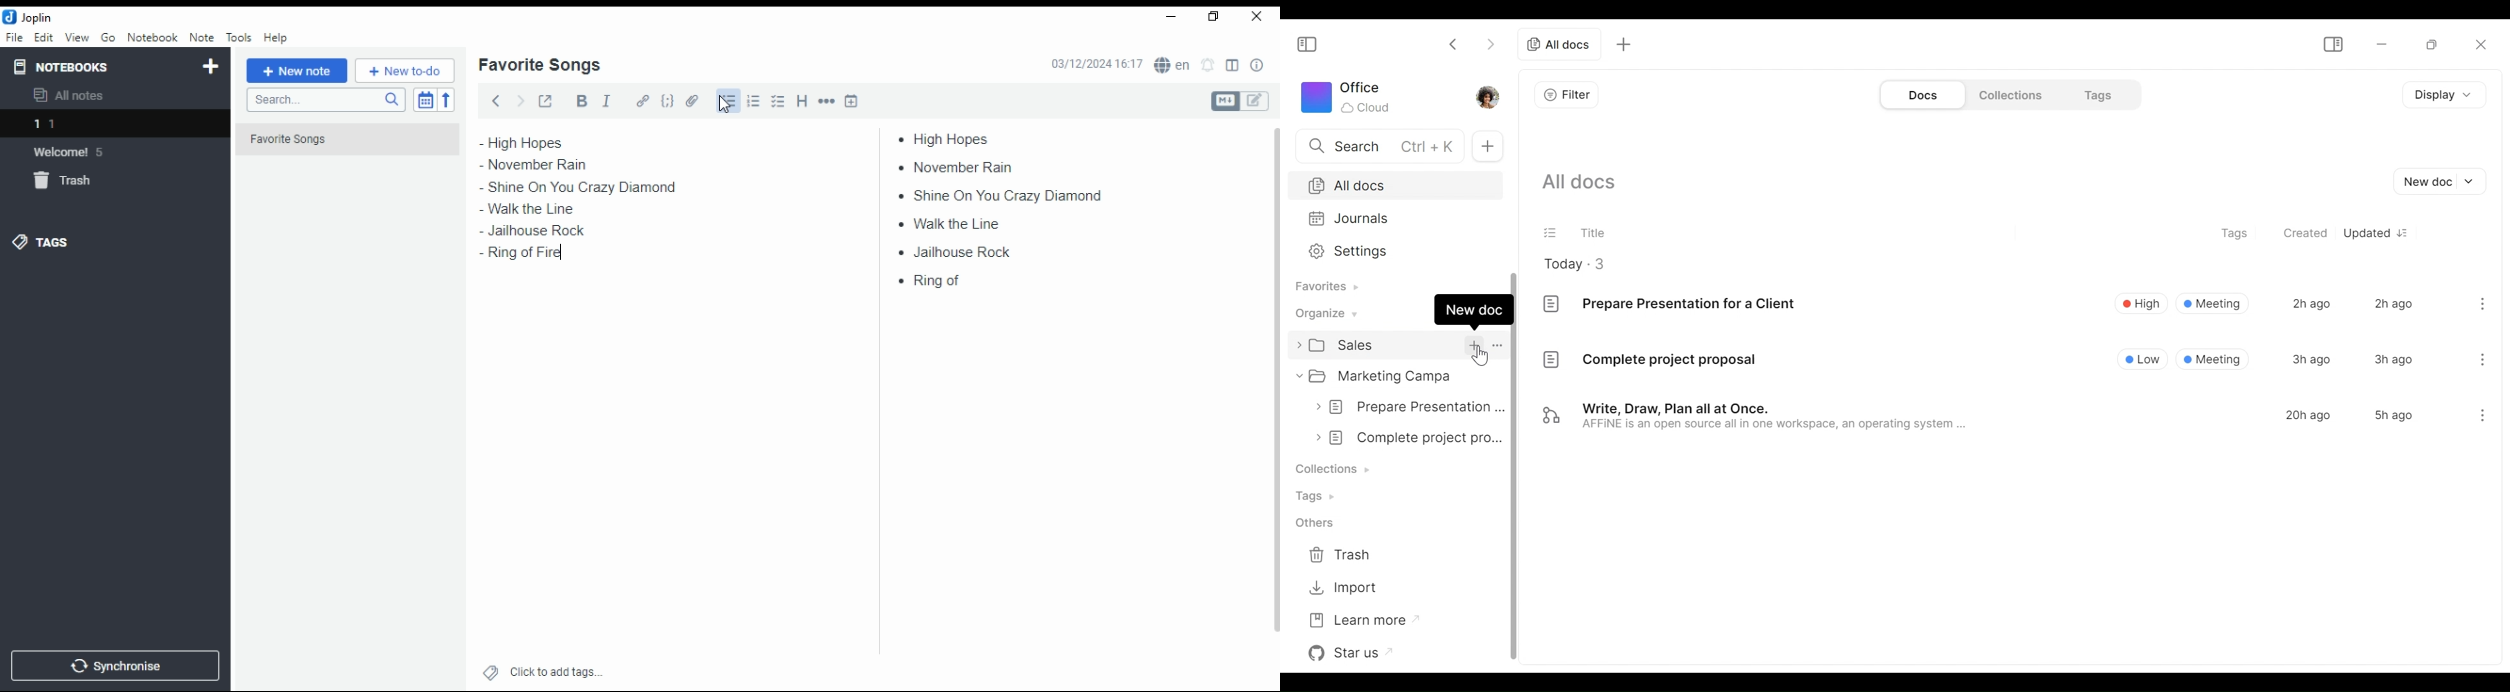 This screenshot has width=2520, height=700. Describe the element at coordinates (2426, 44) in the screenshot. I see `Restore` at that location.